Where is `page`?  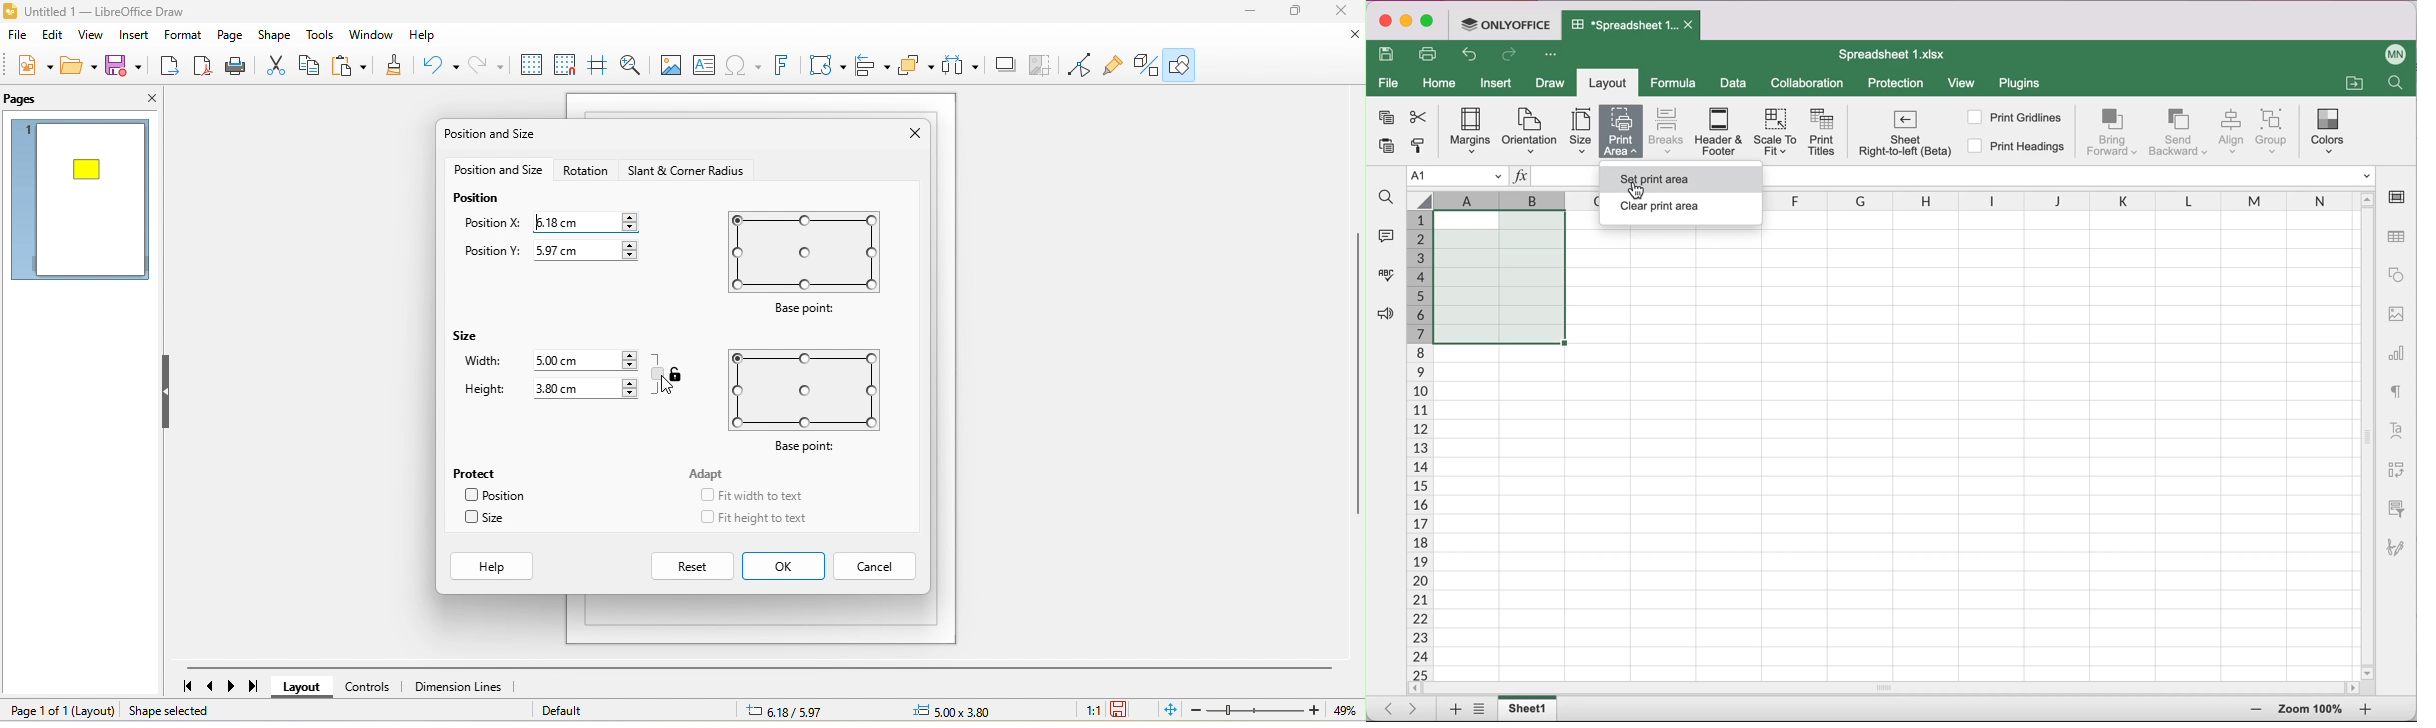 page is located at coordinates (233, 37).